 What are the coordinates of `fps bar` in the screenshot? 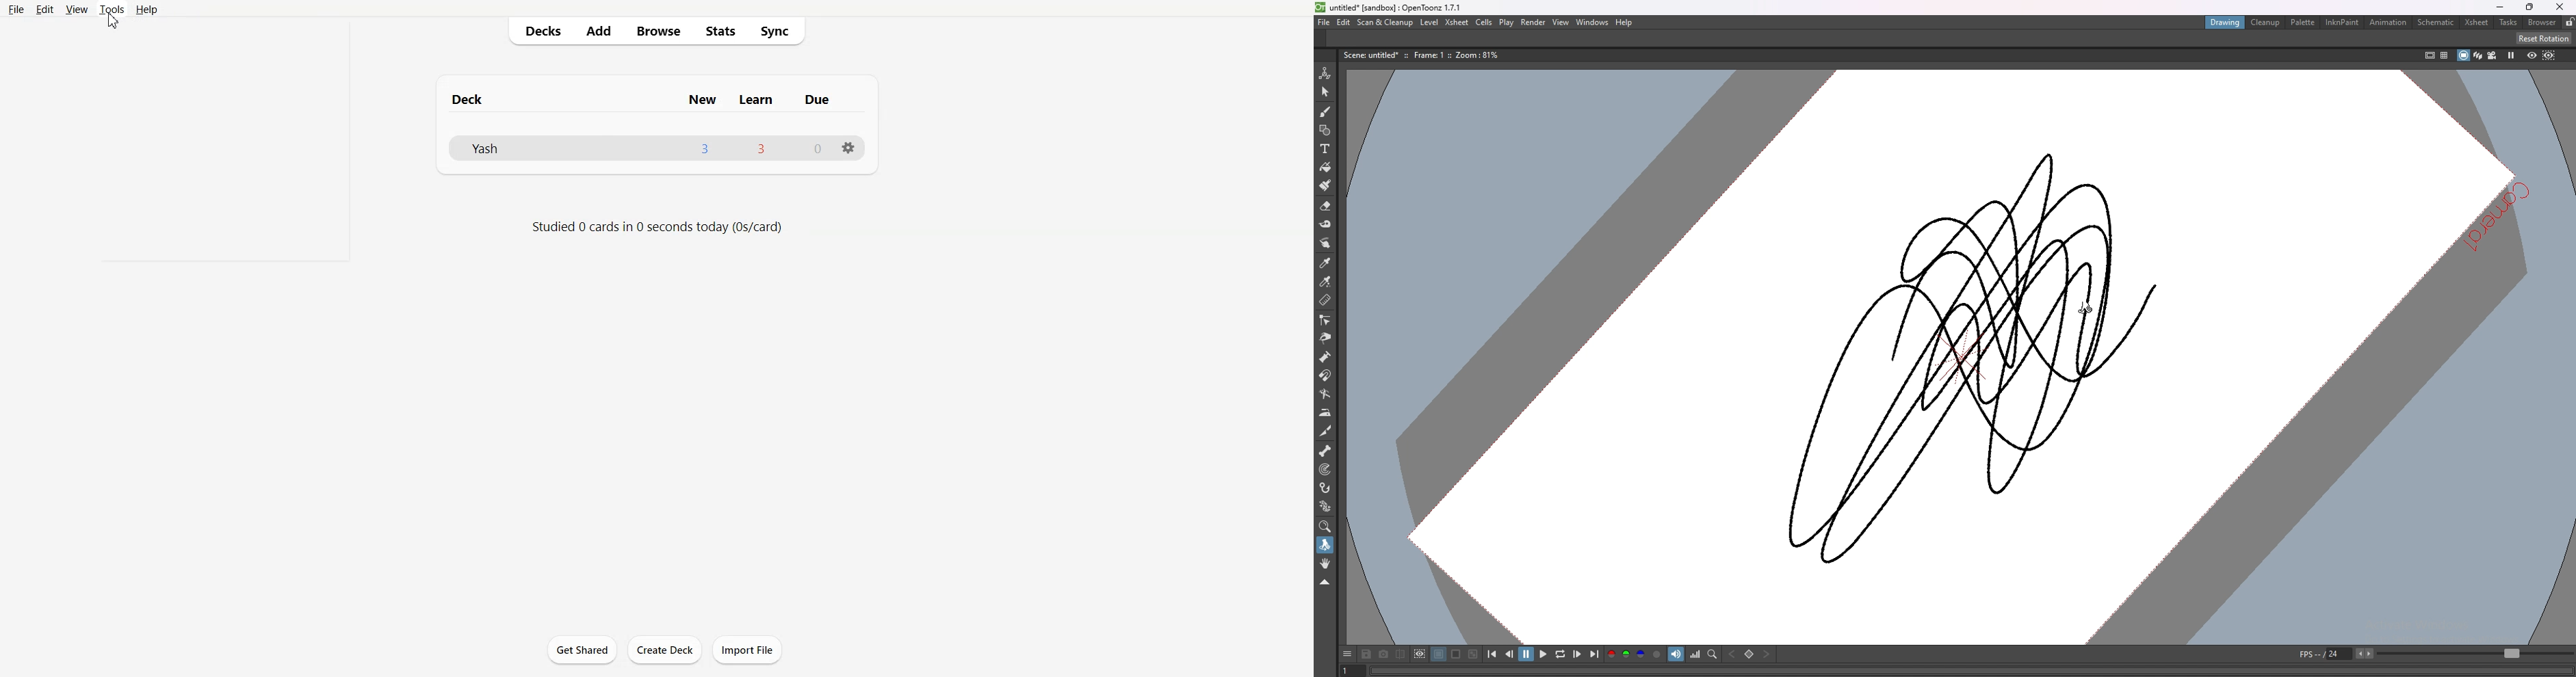 It's located at (2476, 654).